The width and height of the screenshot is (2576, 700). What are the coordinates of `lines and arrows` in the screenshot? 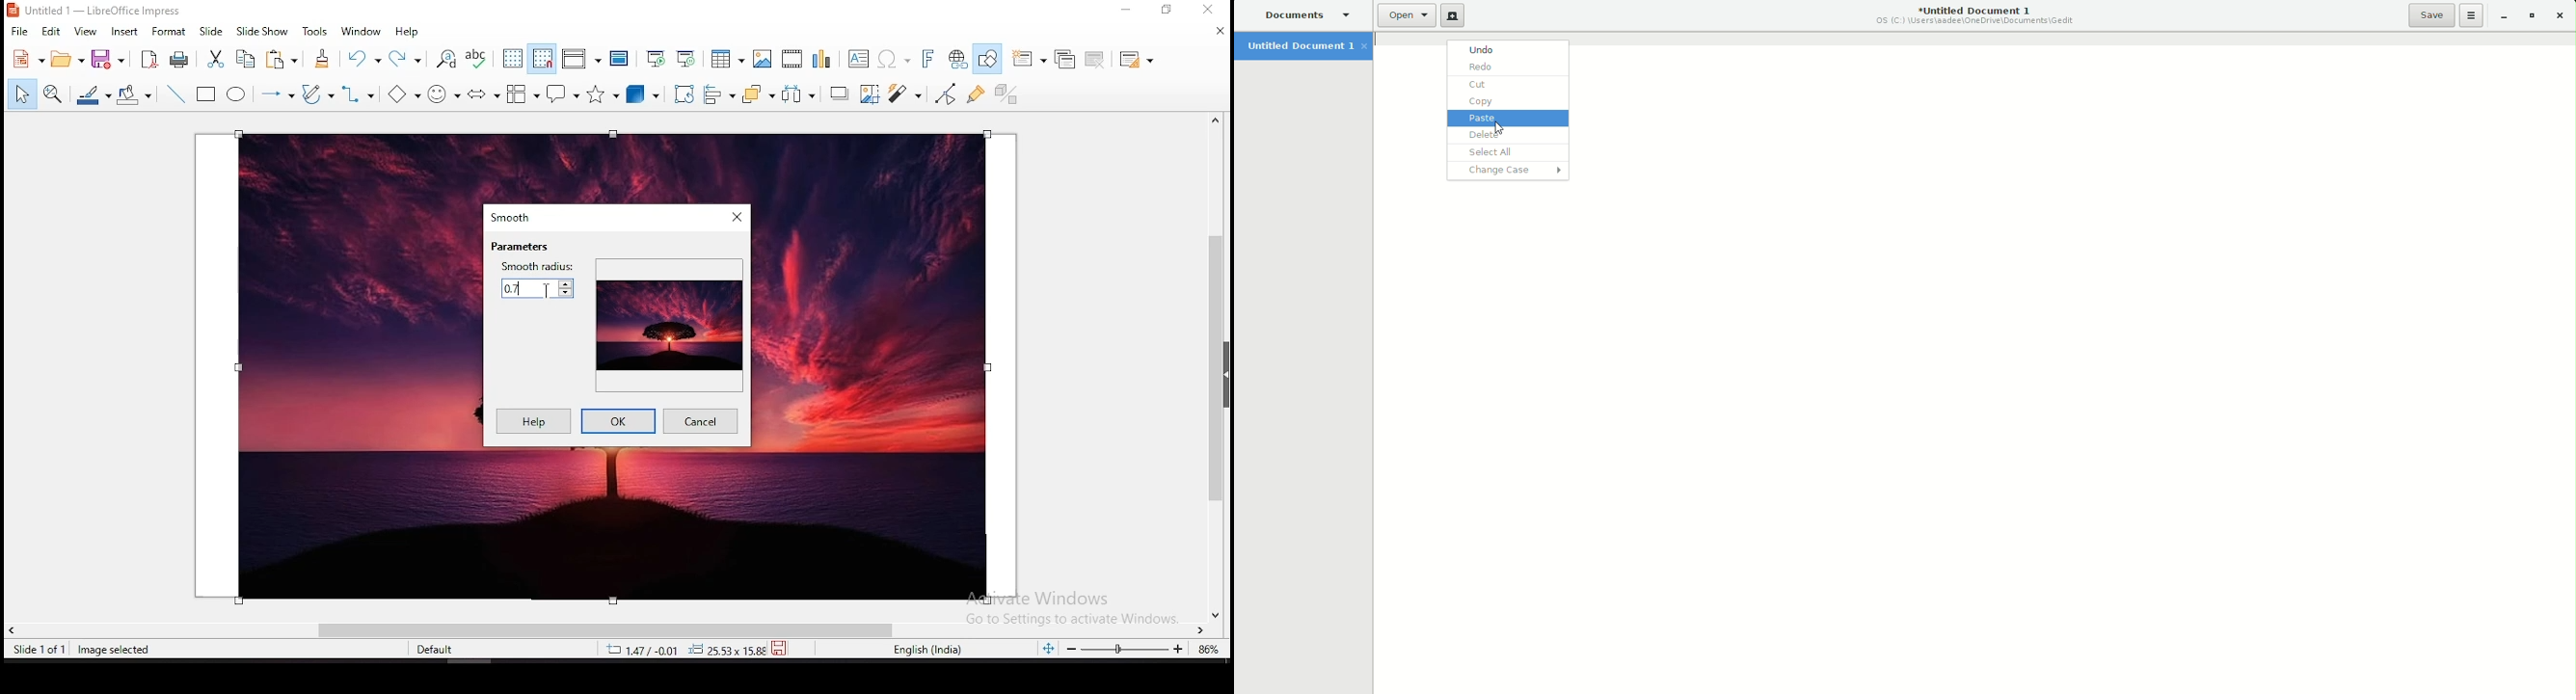 It's located at (275, 93).